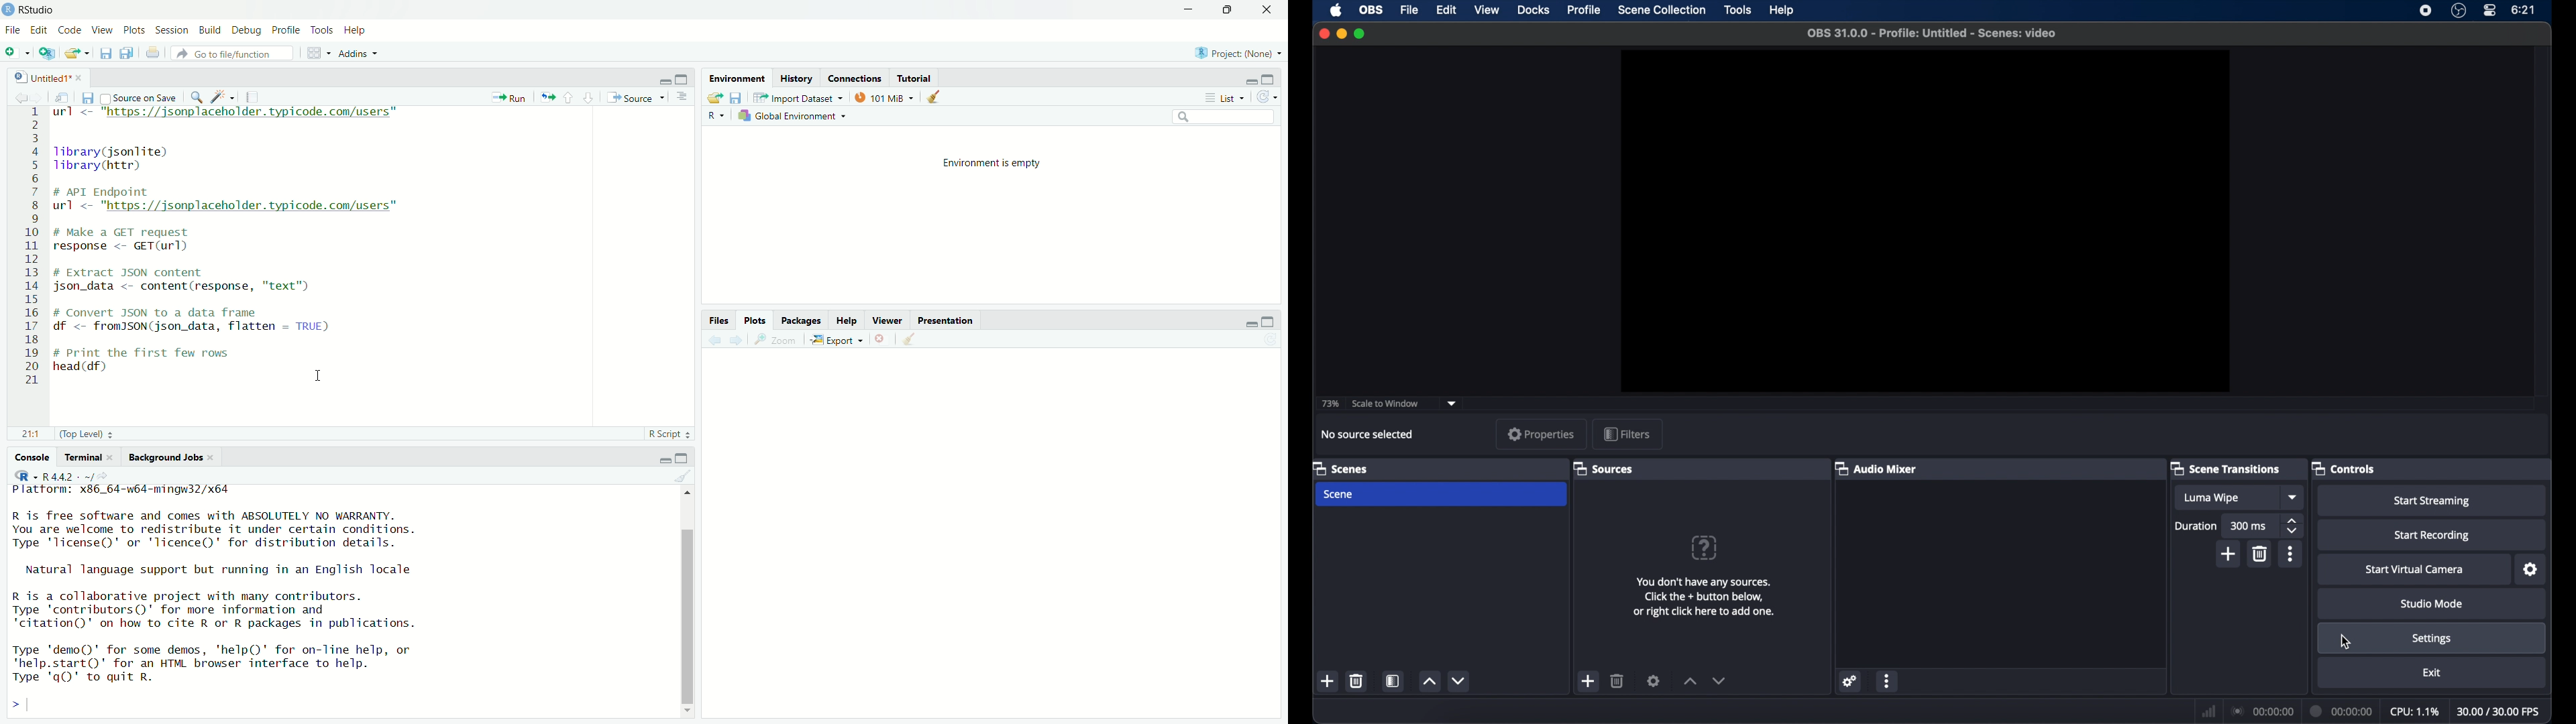 The height and width of the screenshot is (728, 2576). I want to click on Plots, so click(133, 30).